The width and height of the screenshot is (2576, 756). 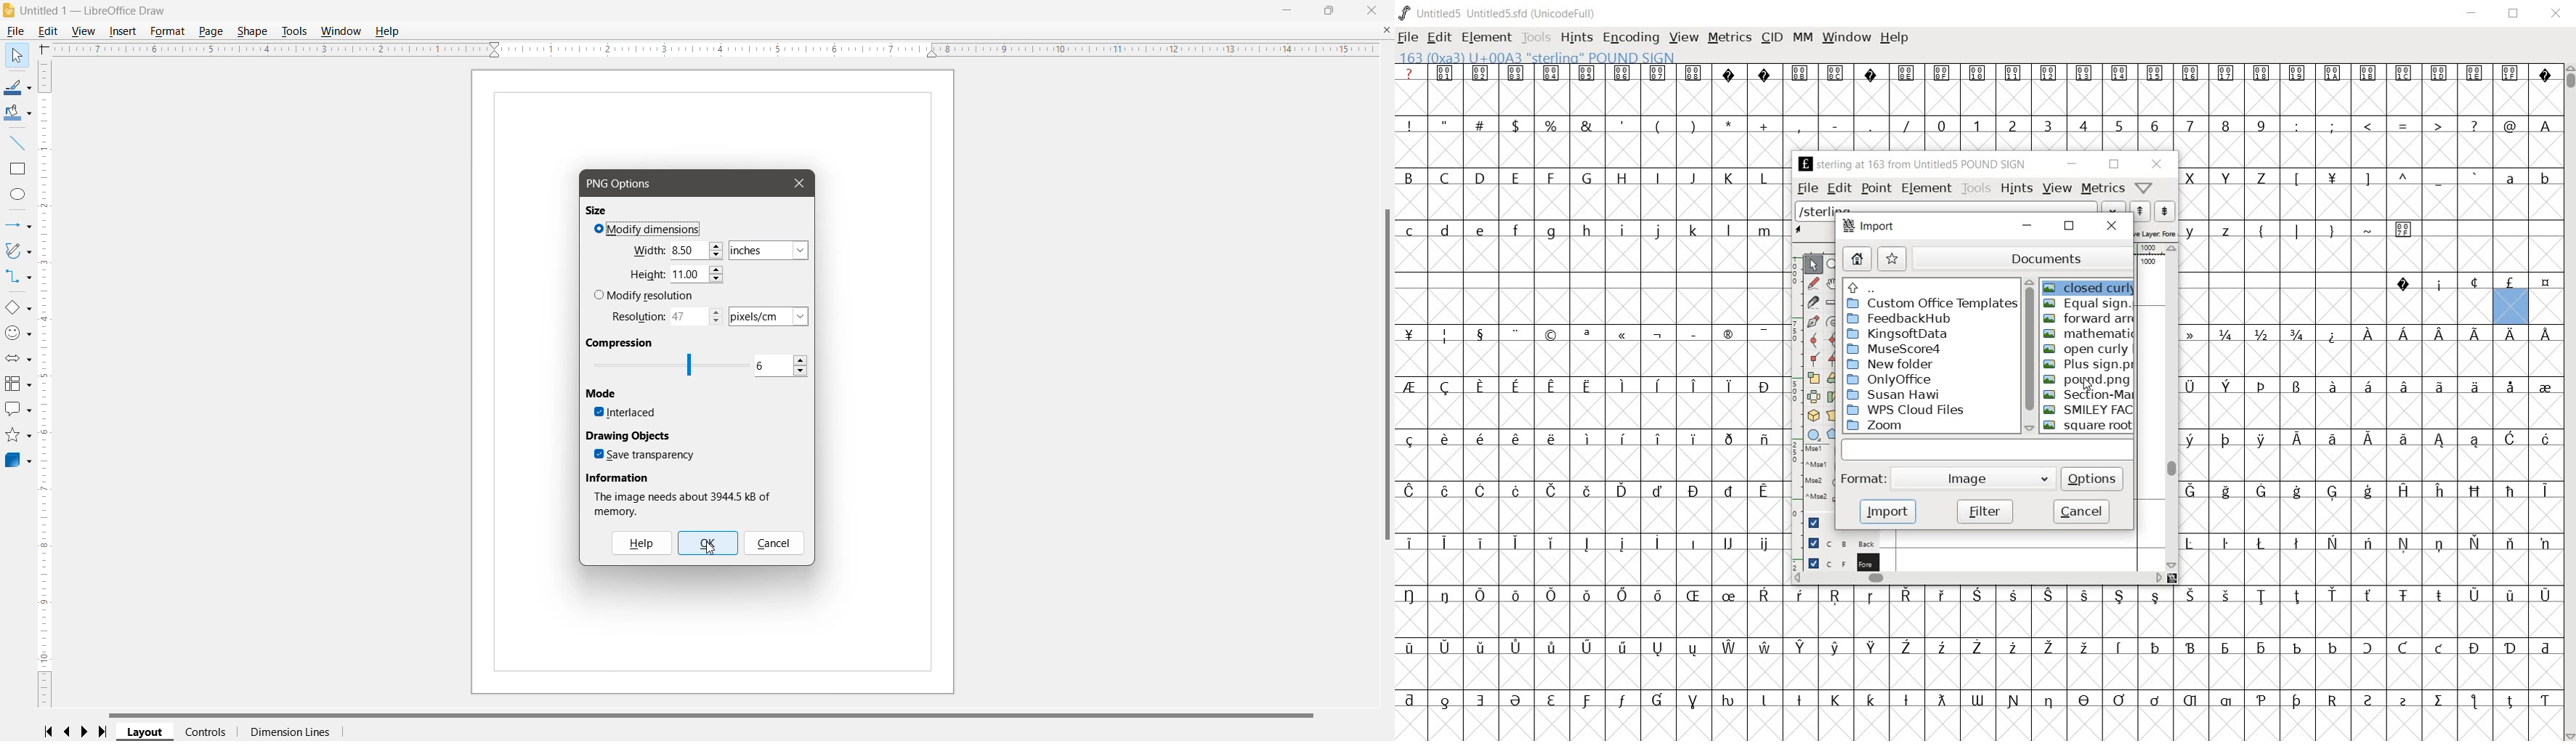 What do you see at coordinates (1551, 231) in the screenshot?
I see `g` at bounding box center [1551, 231].